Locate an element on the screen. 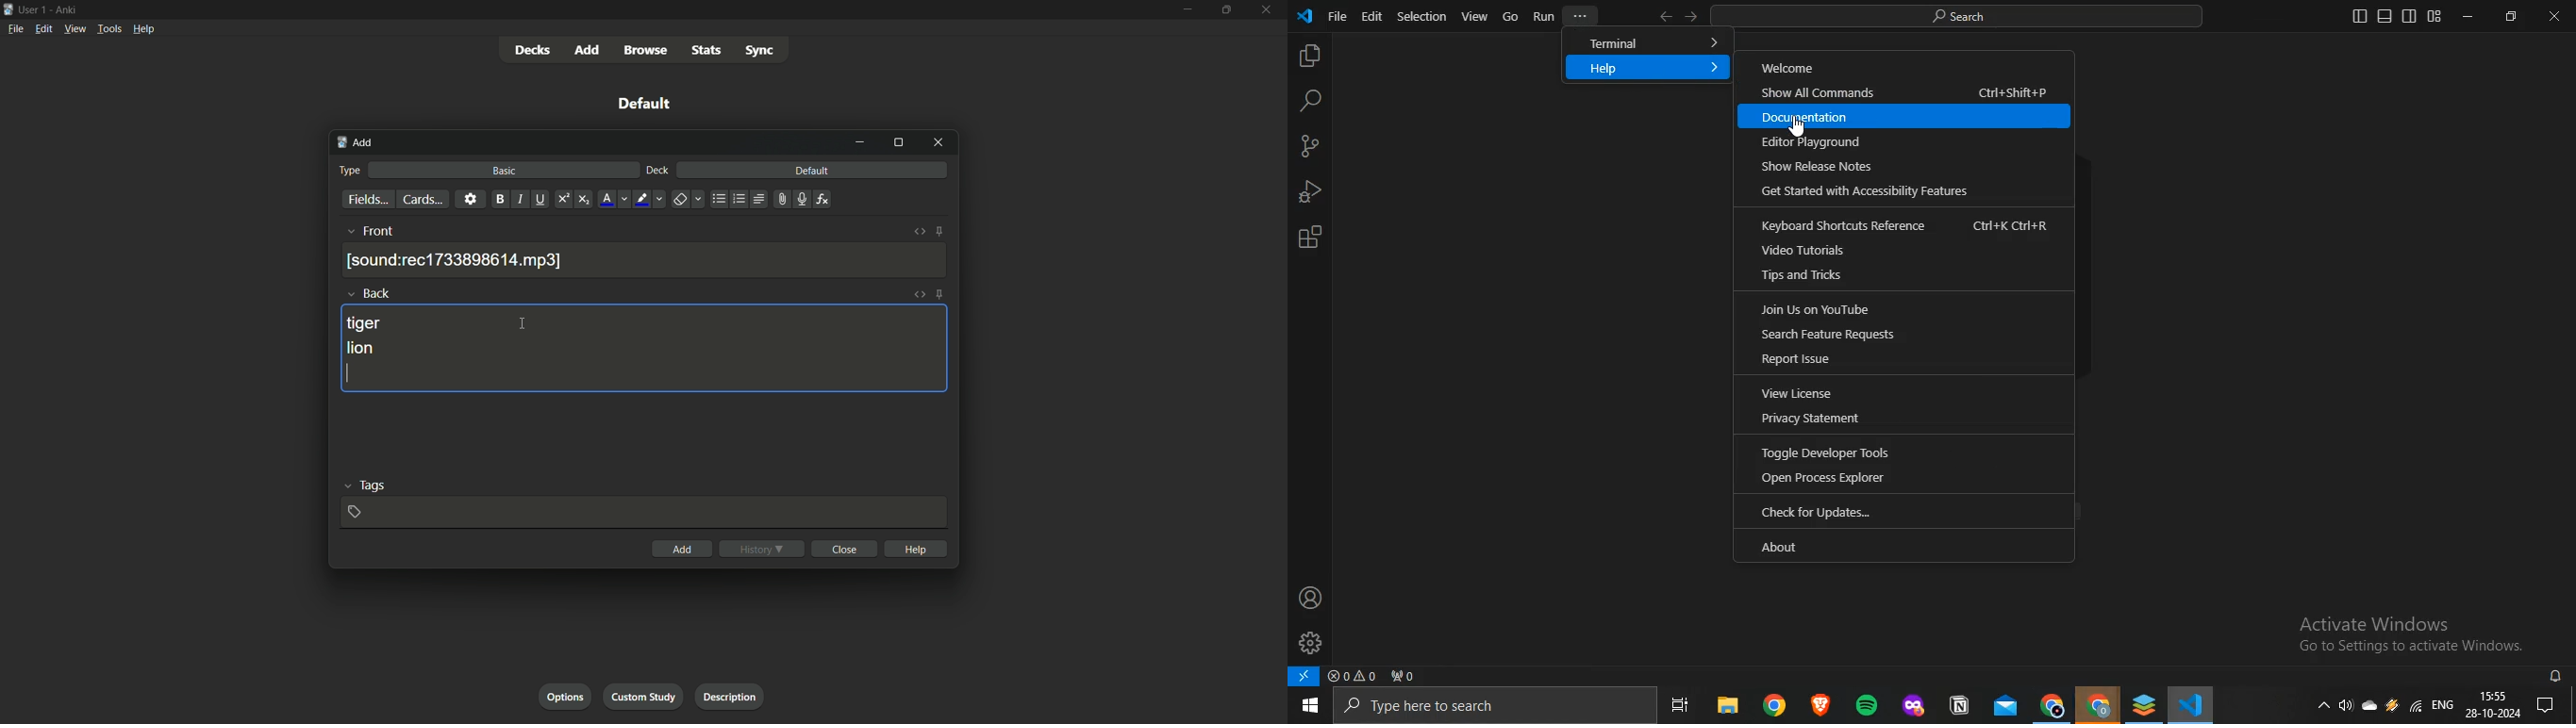  superscript is located at coordinates (563, 199).